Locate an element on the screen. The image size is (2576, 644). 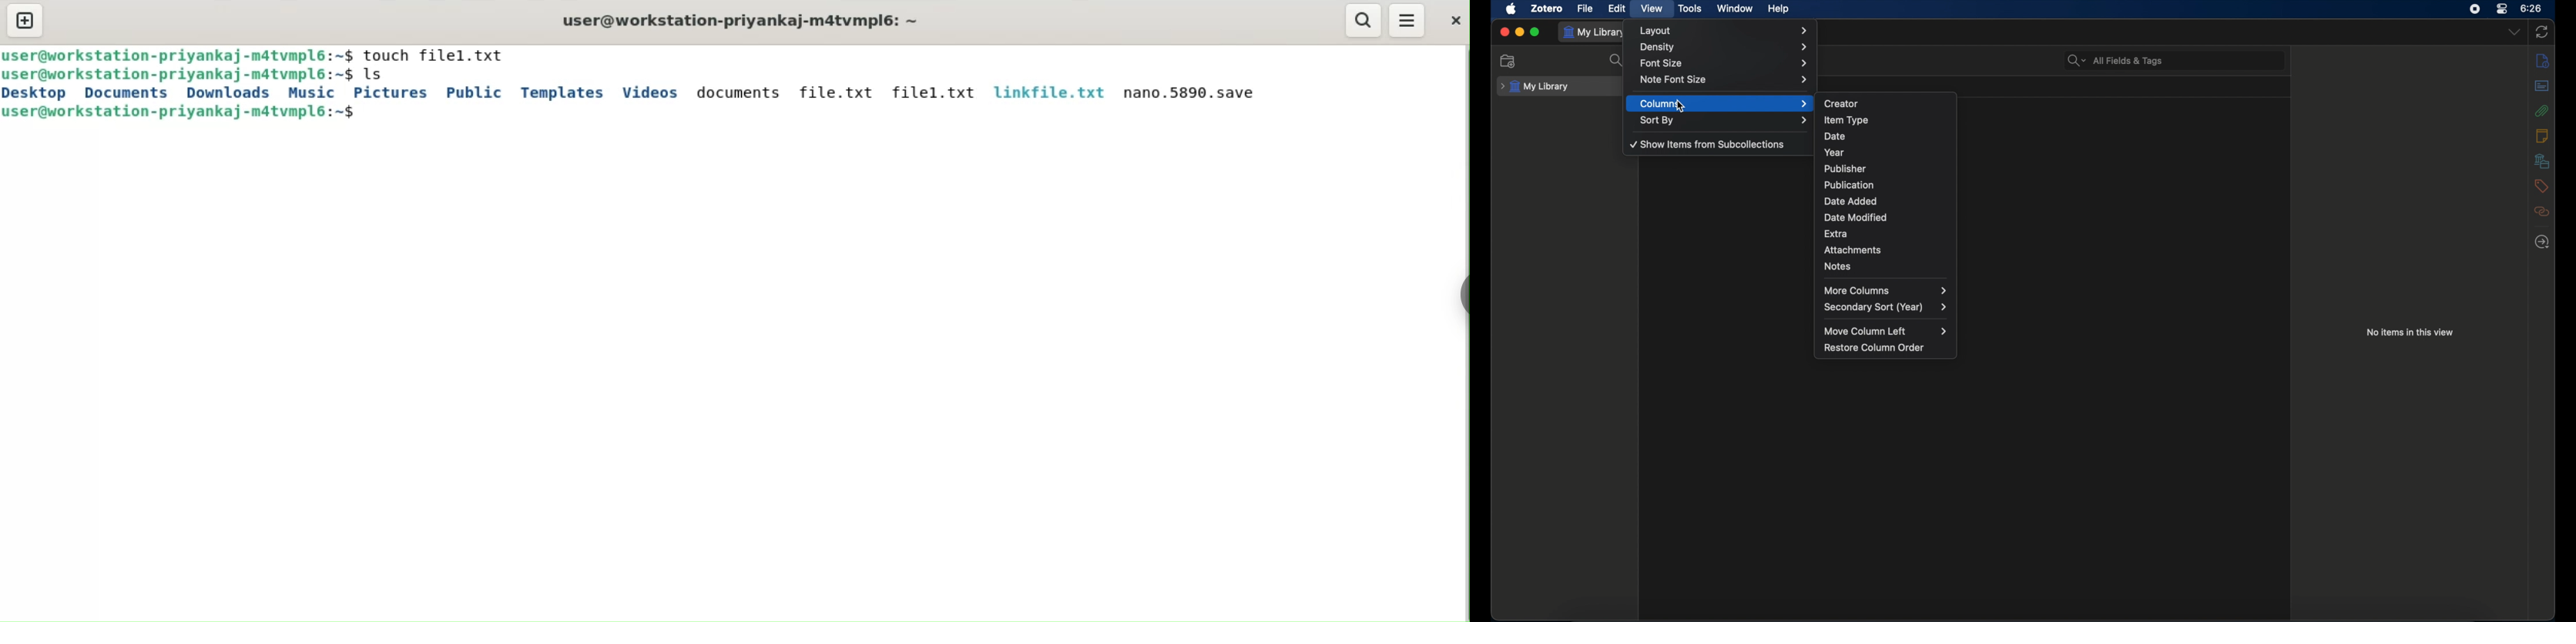
restore  column order is located at coordinates (1877, 347).